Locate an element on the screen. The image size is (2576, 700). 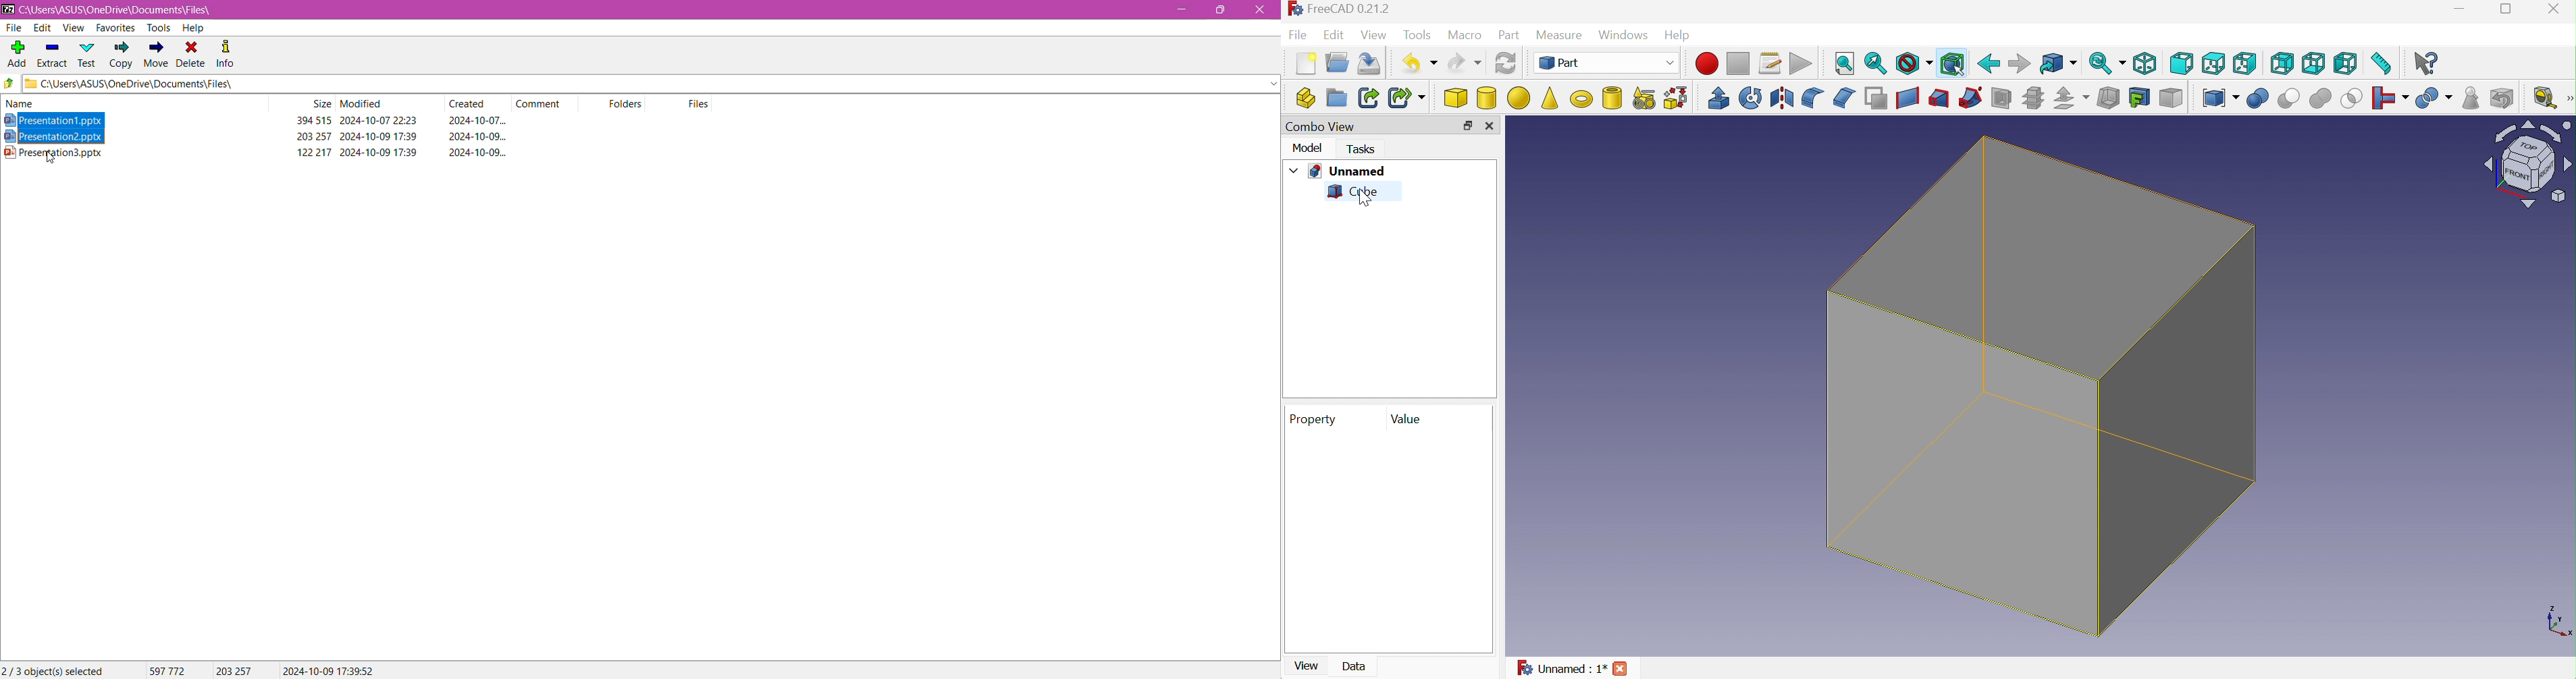
Go to linked object is located at coordinates (2057, 63).